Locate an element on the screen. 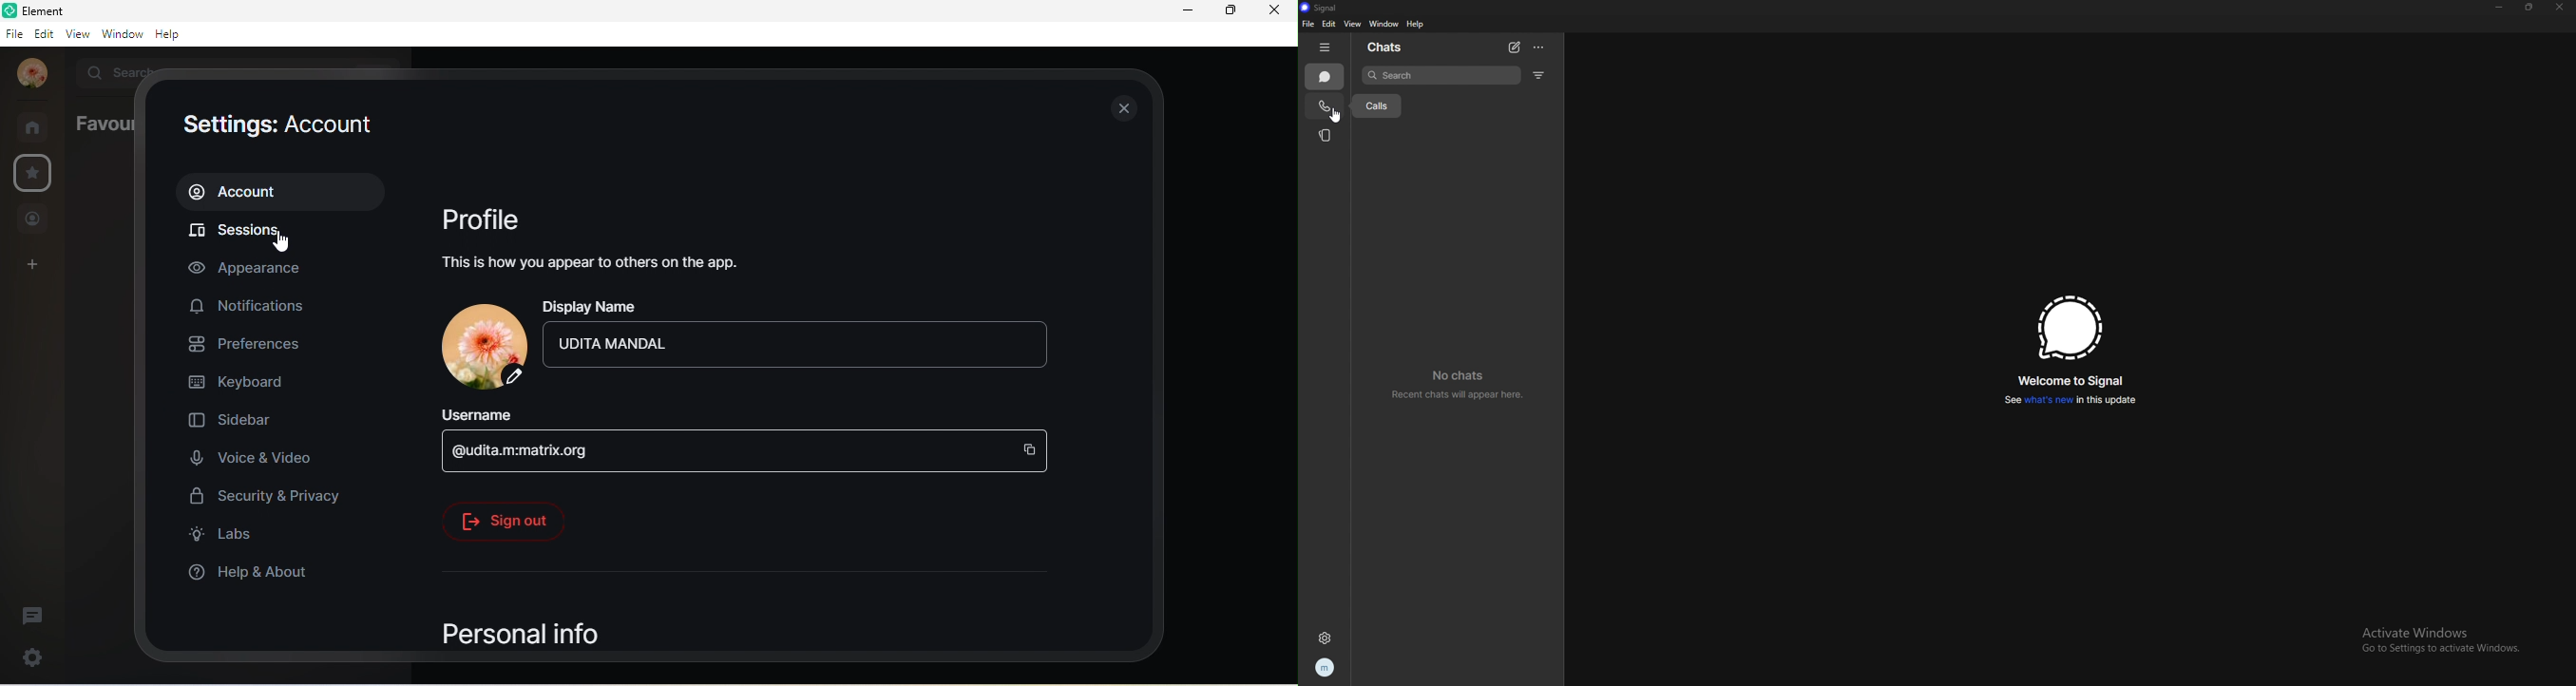  threads is located at coordinates (33, 617).